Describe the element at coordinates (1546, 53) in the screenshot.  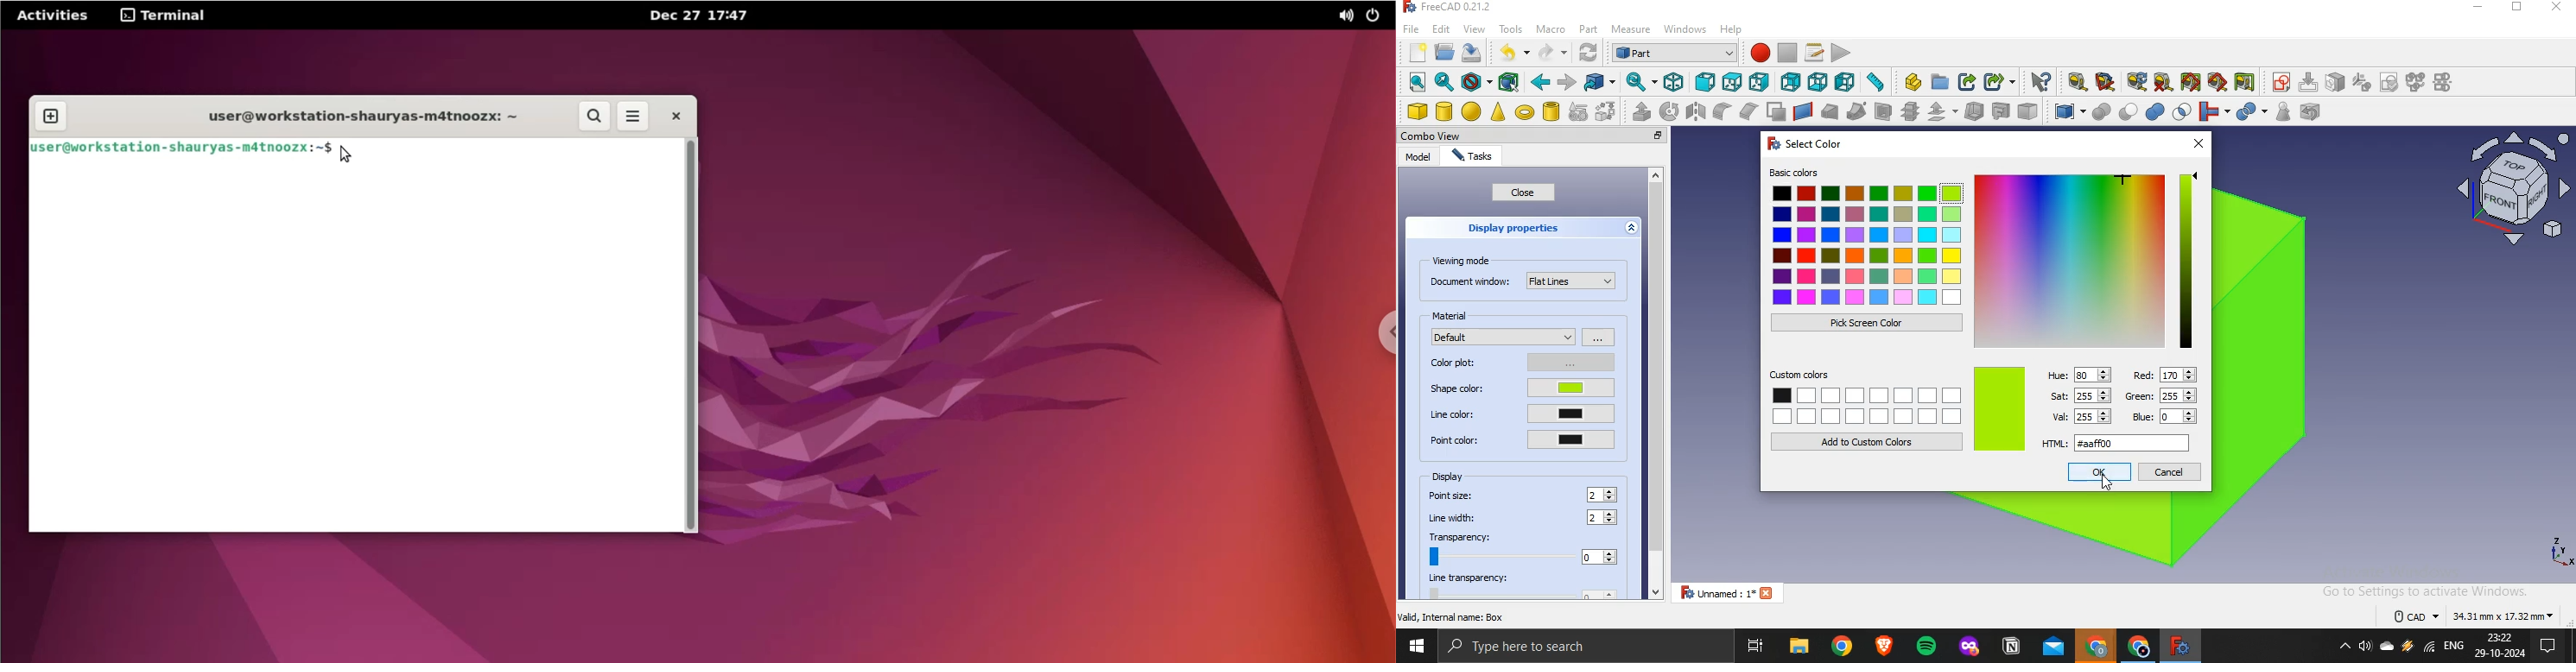
I see `redo` at that location.